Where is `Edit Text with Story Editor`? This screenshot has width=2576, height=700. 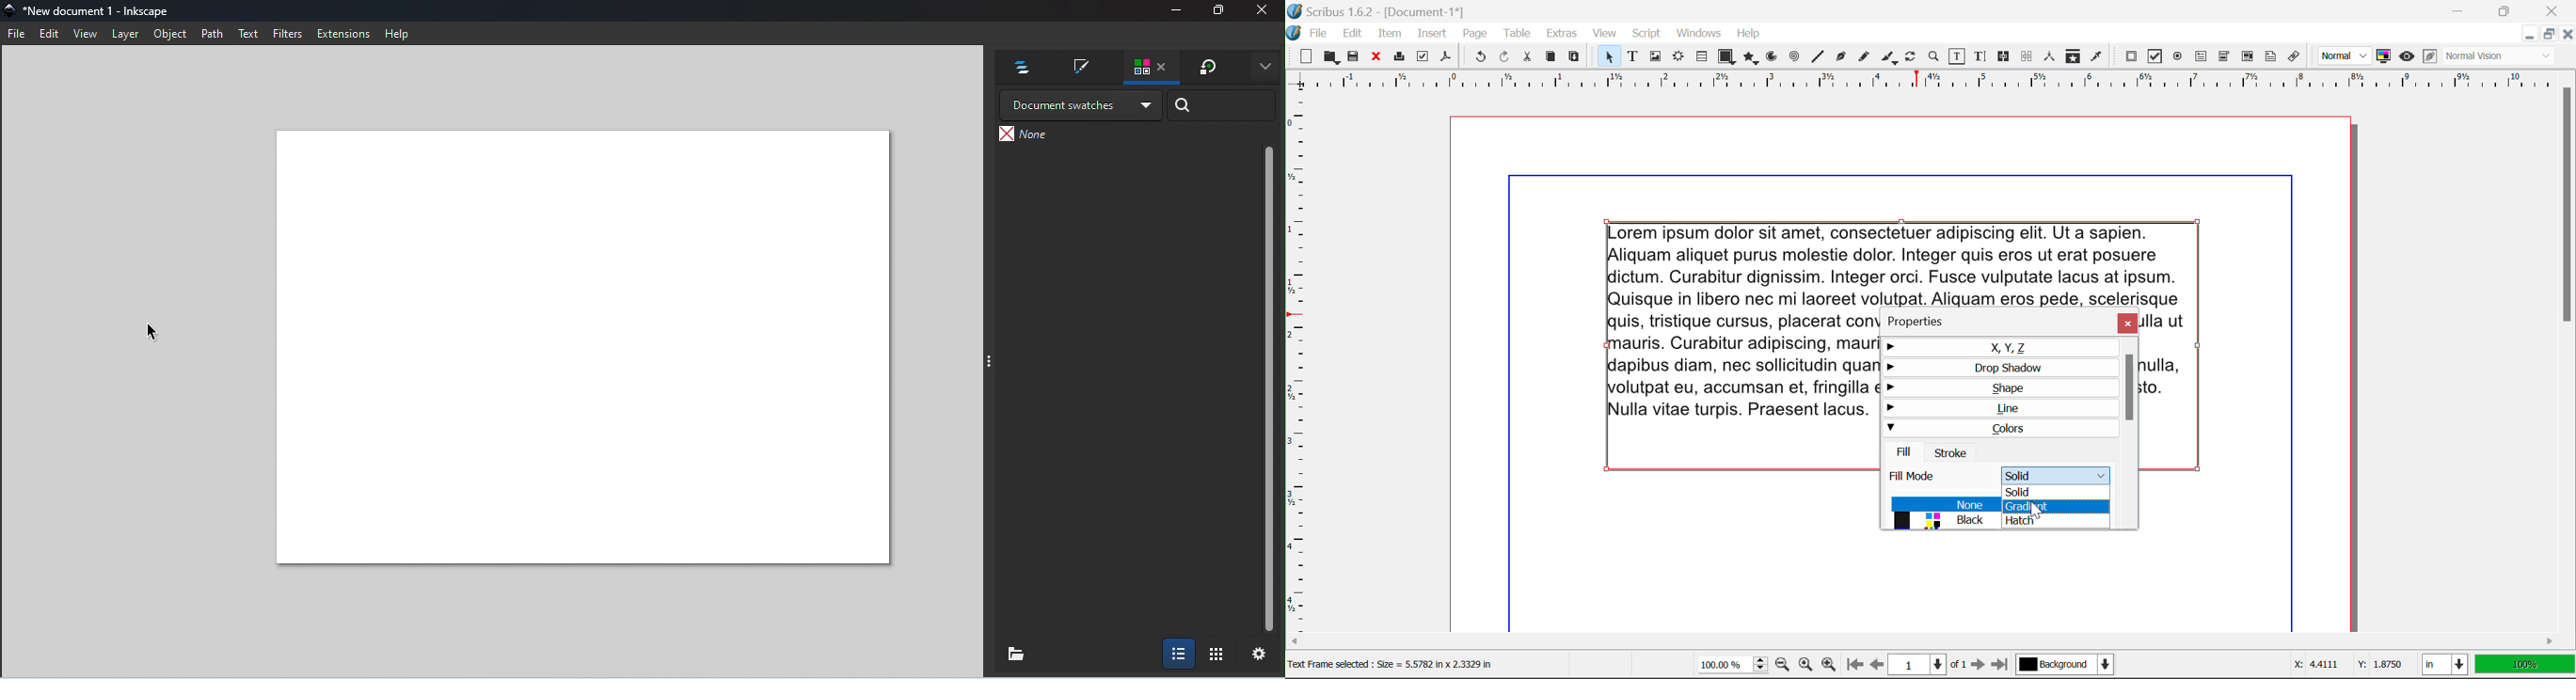 Edit Text with Story Editor is located at coordinates (1983, 56).